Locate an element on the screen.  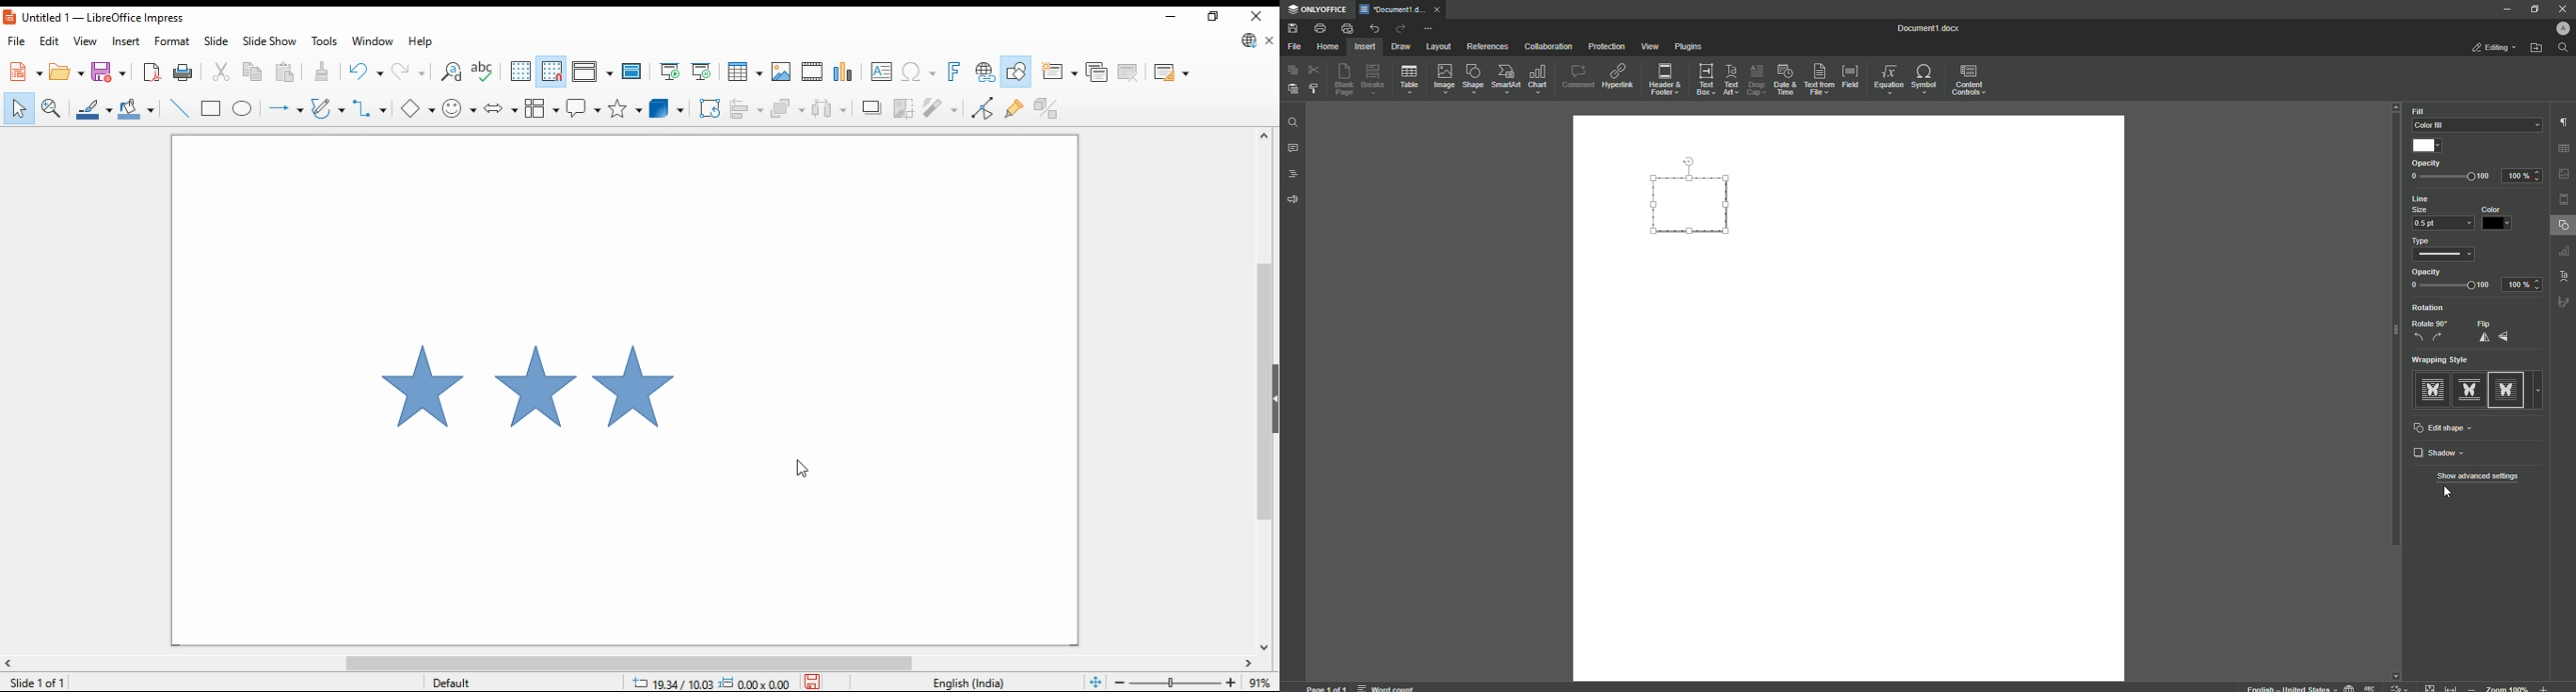
copy is located at coordinates (257, 72).